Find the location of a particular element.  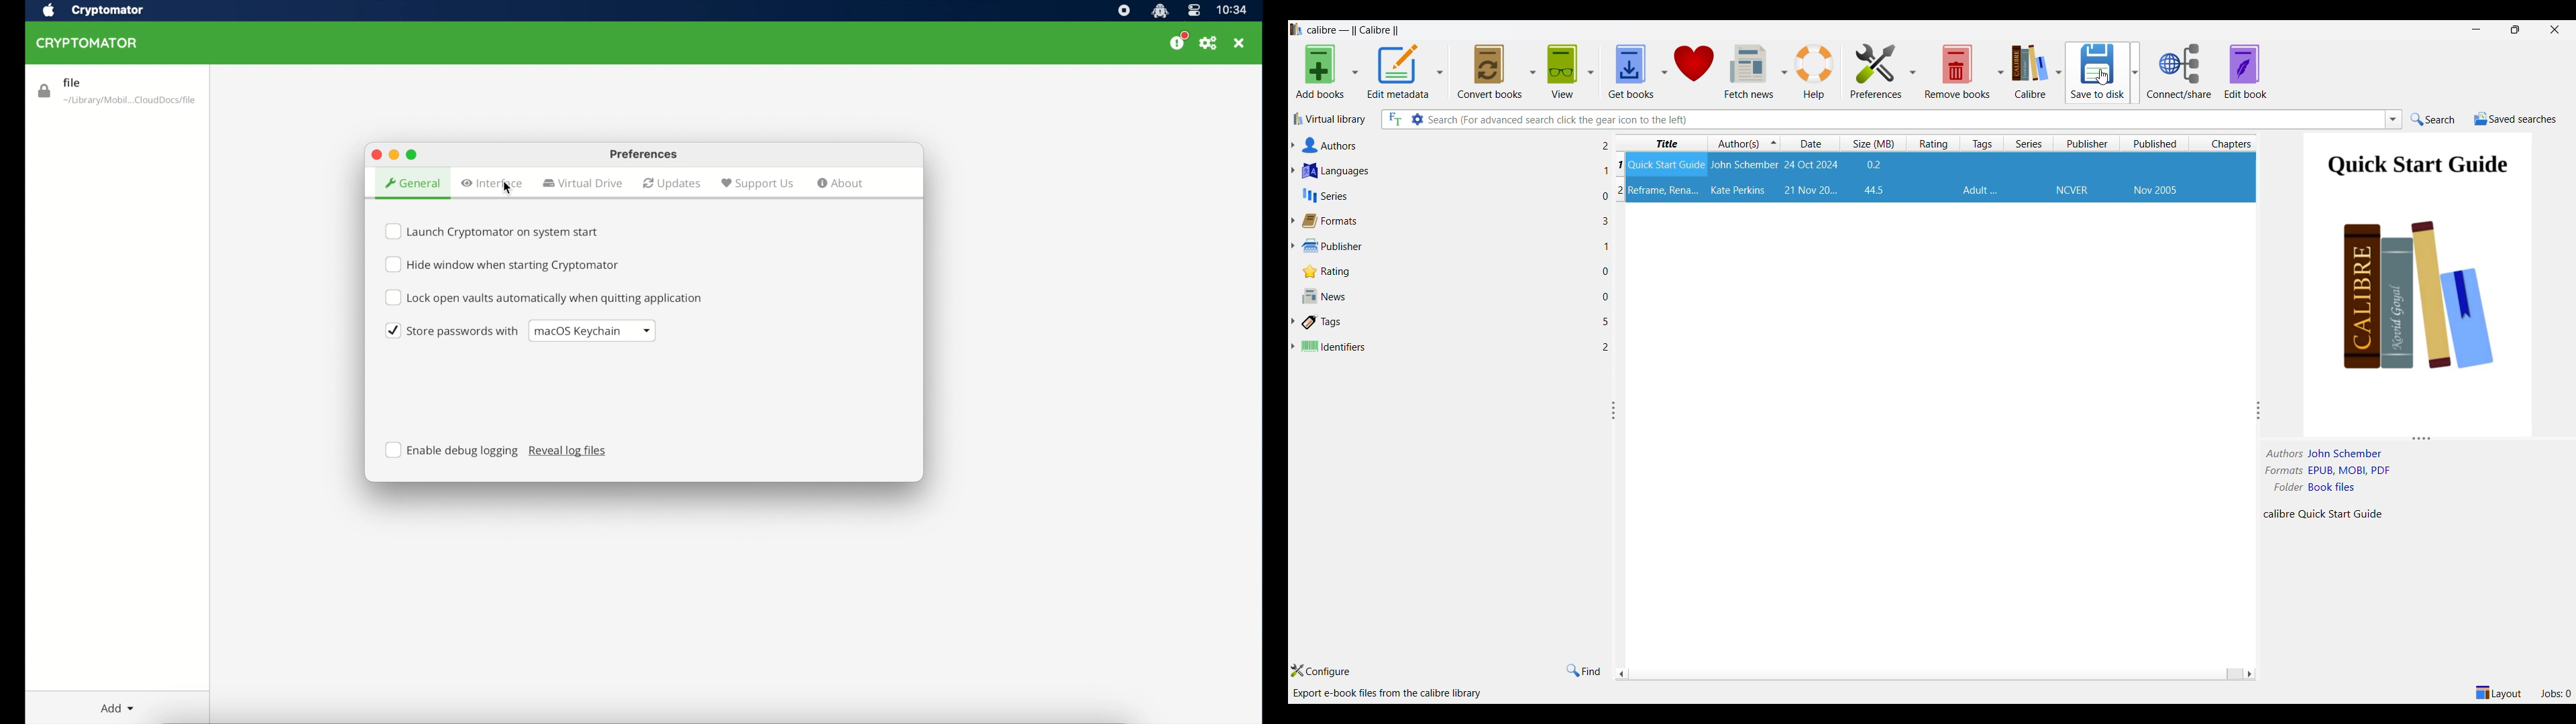

2 is located at coordinates (1608, 348).